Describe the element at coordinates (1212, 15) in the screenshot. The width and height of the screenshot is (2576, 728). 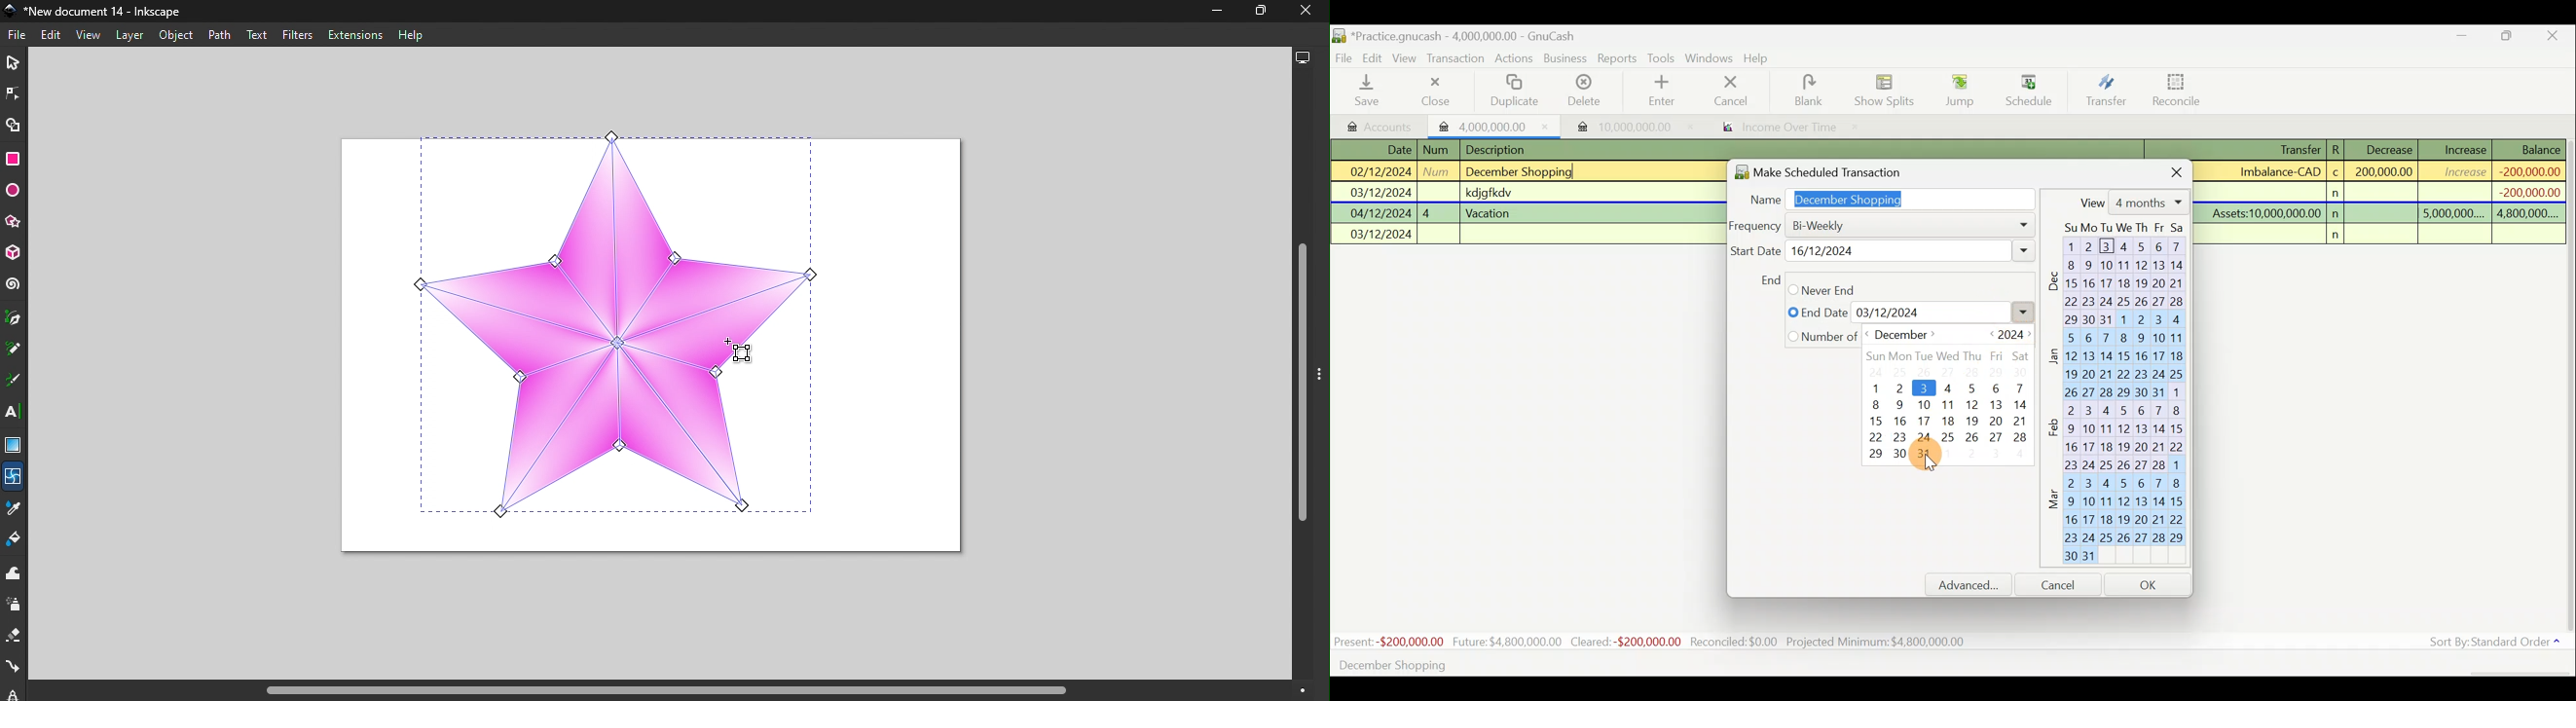
I see `Minimize` at that location.